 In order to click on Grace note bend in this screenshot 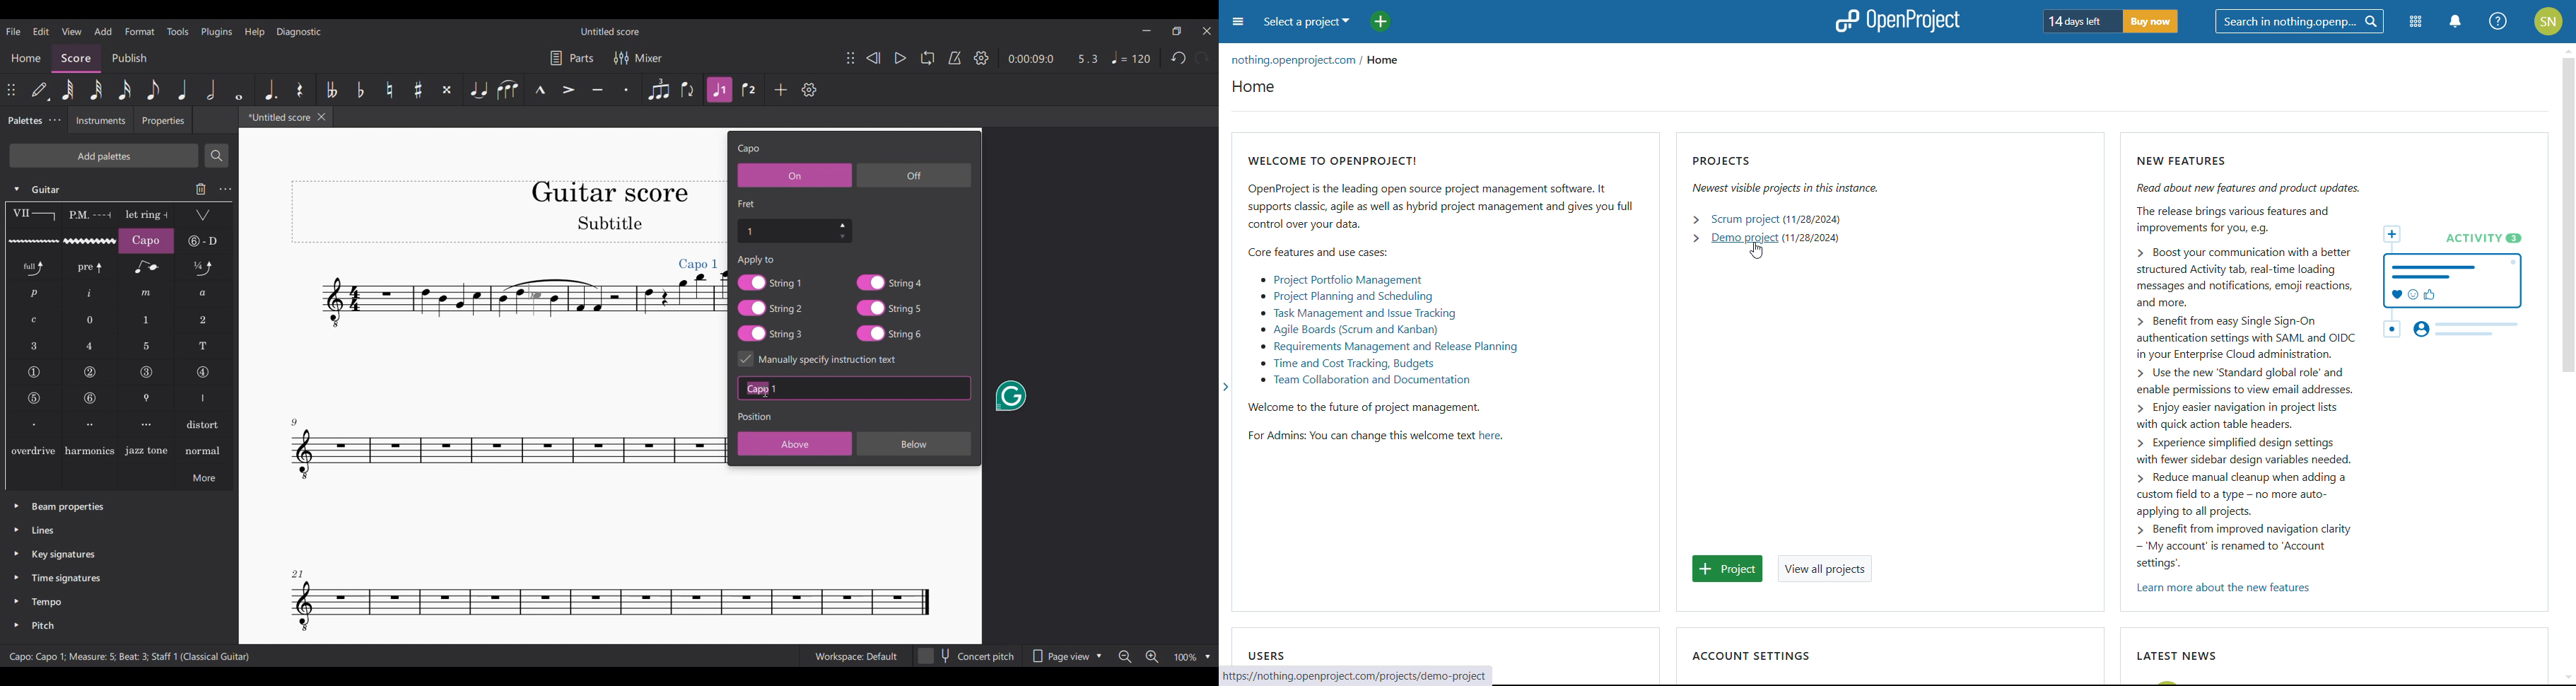, I will do `click(147, 267)`.